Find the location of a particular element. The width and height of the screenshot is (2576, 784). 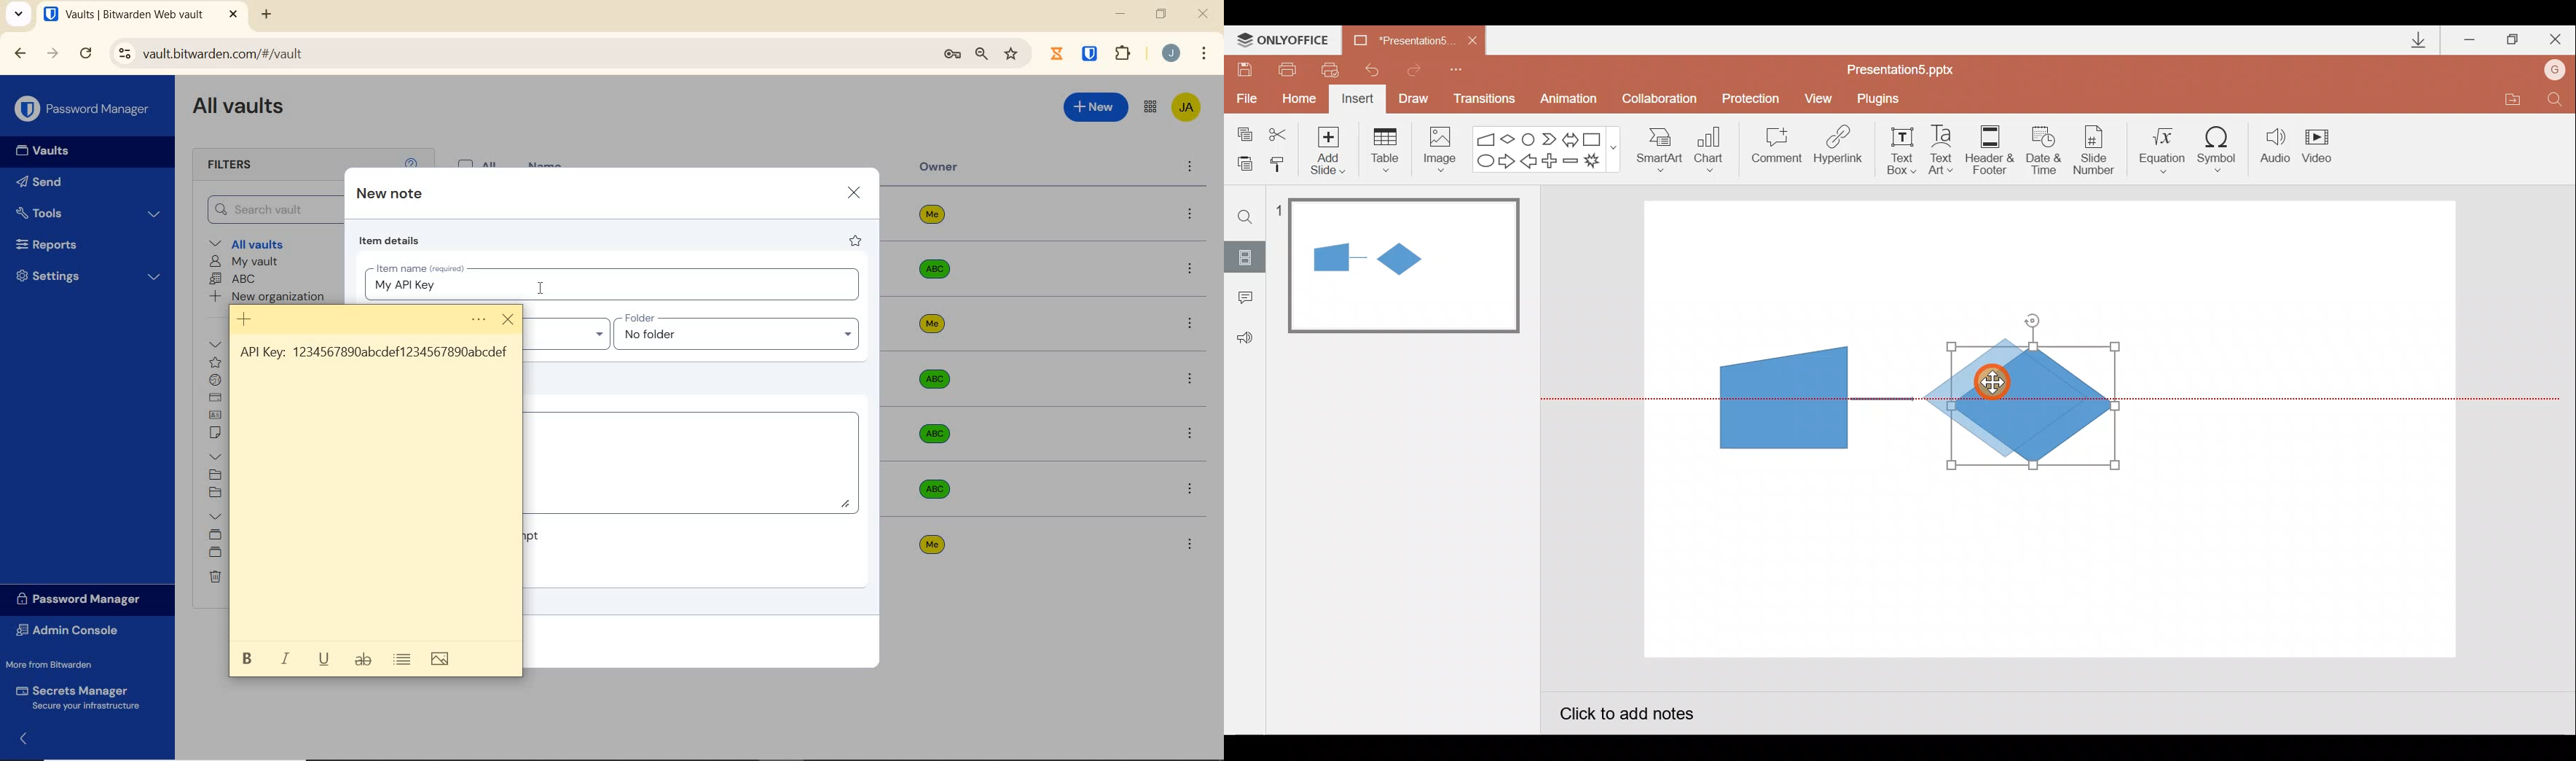

Rectangle is located at coordinates (1596, 138).